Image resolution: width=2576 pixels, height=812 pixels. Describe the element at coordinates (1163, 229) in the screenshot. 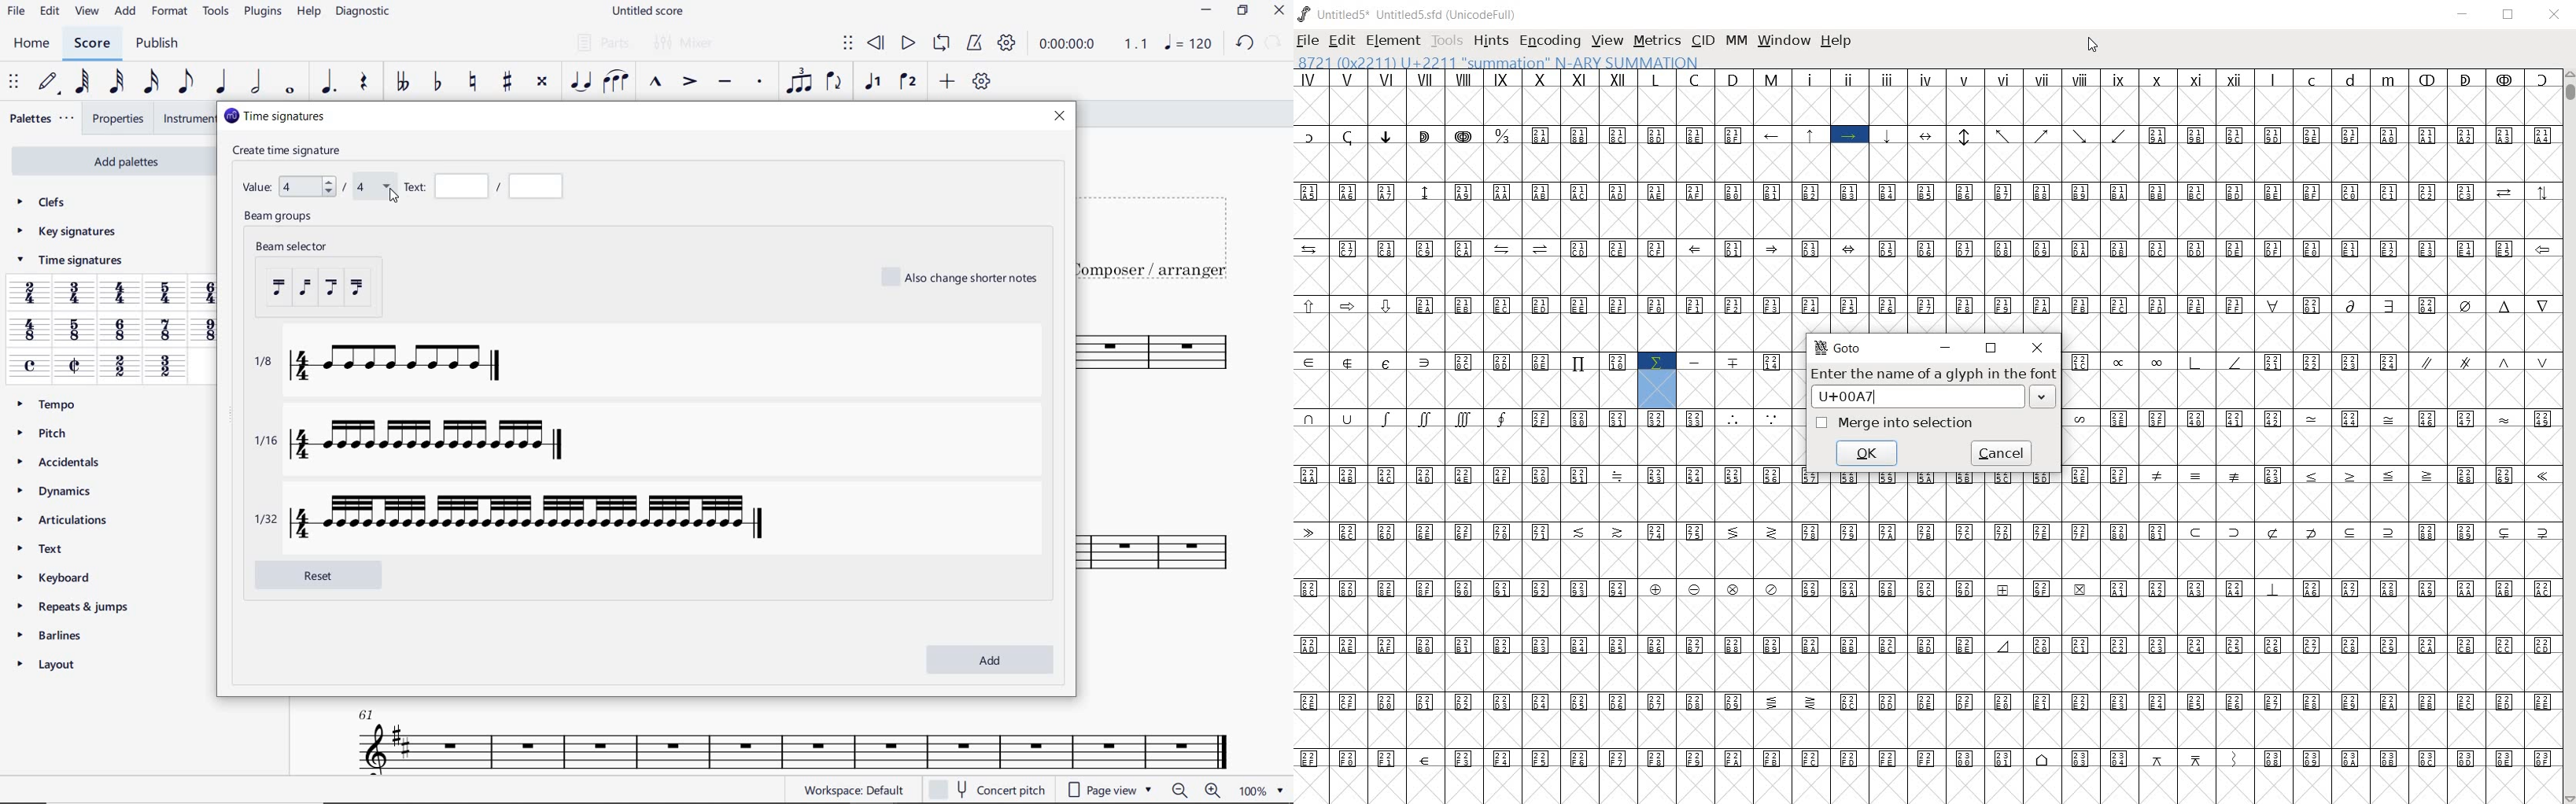

I see `TITLE` at that location.